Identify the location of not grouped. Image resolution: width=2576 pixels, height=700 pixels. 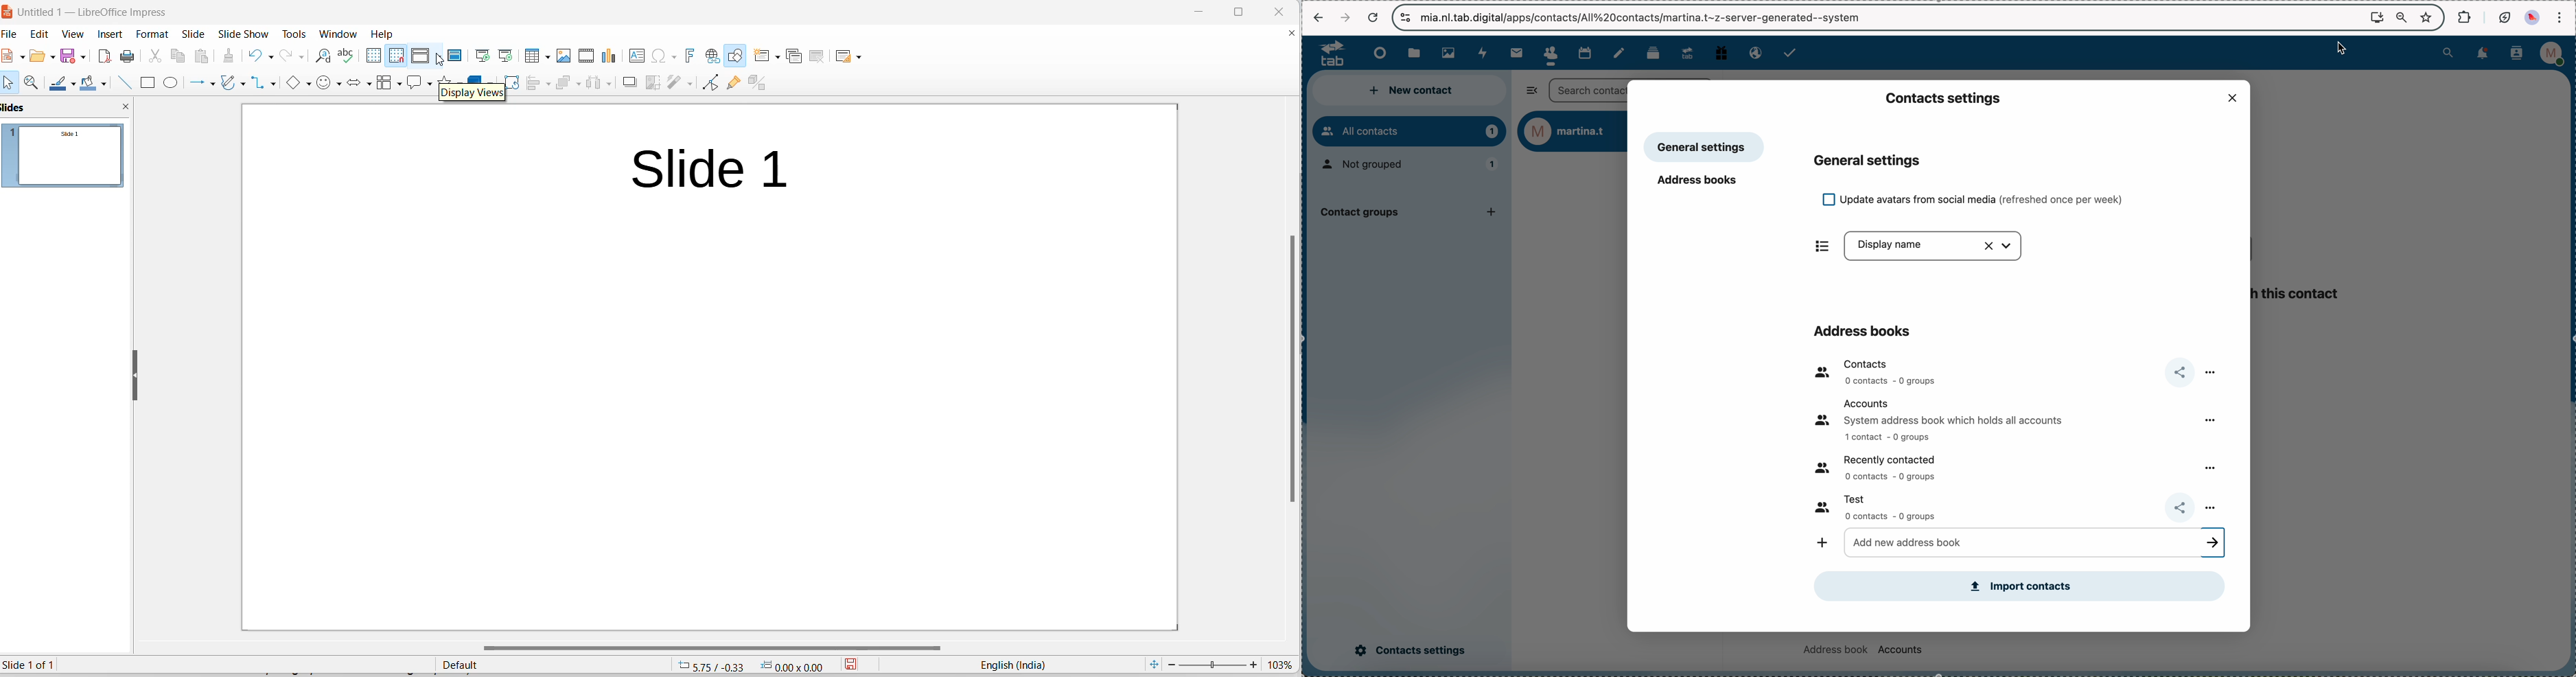
(1412, 166).